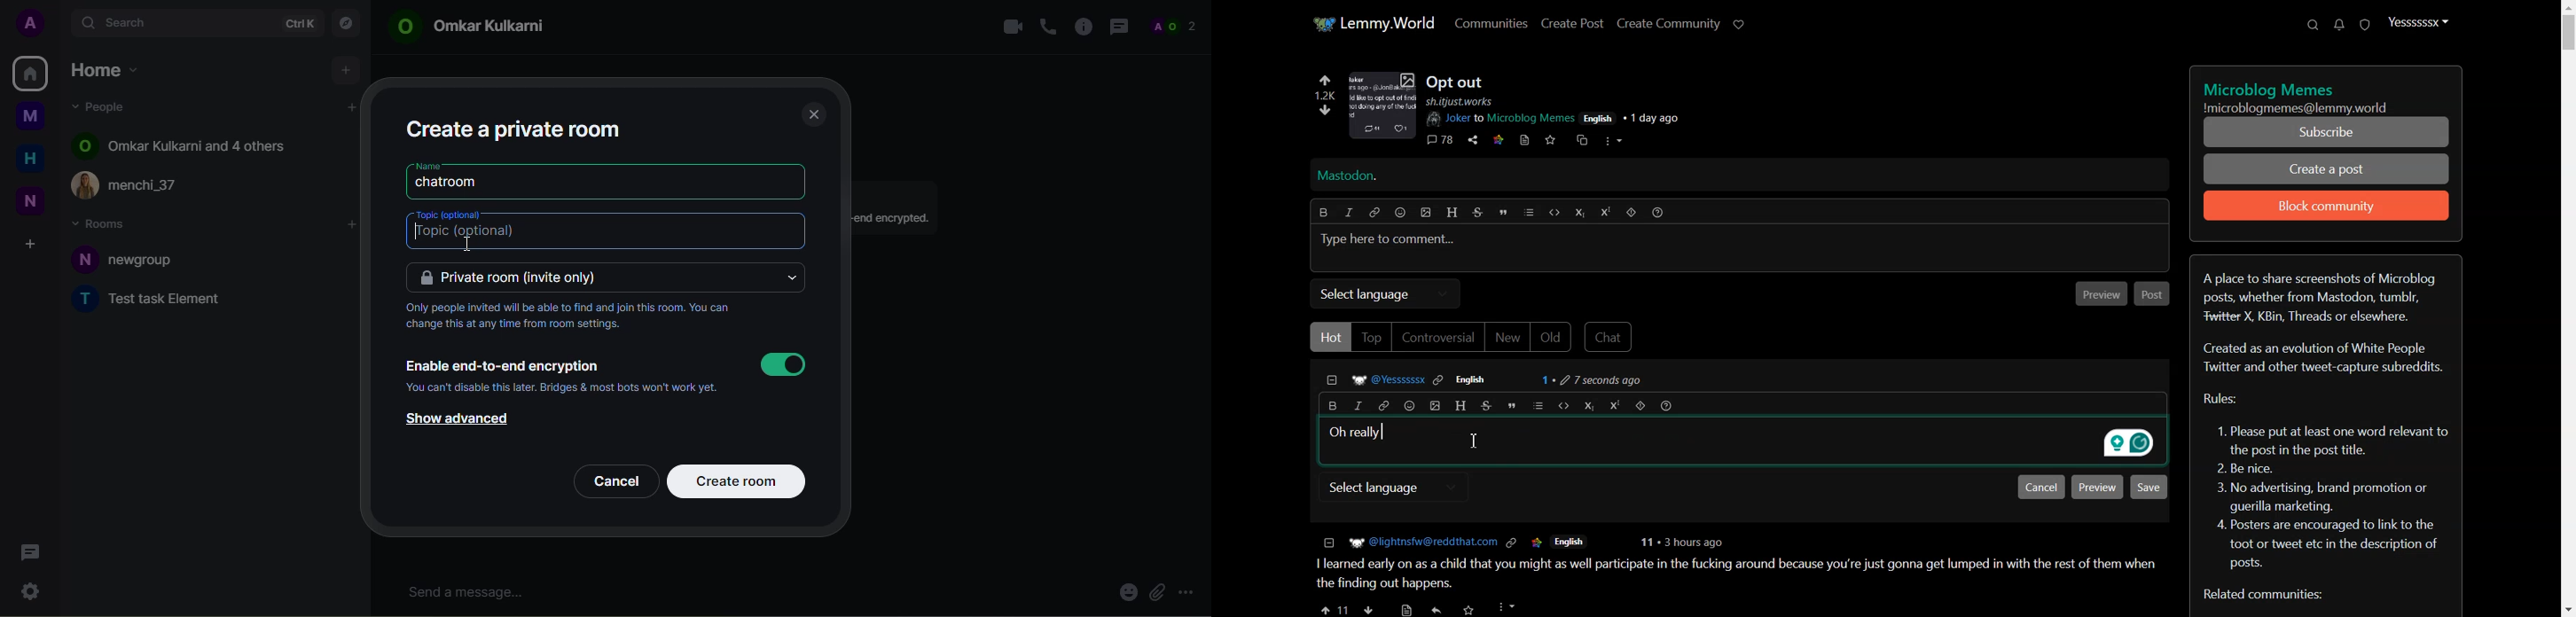 This screenshot has height=644, width=2576. Describe the element at coordinates (1573, 23) in the screenshot. I see `Create Post` at that location.